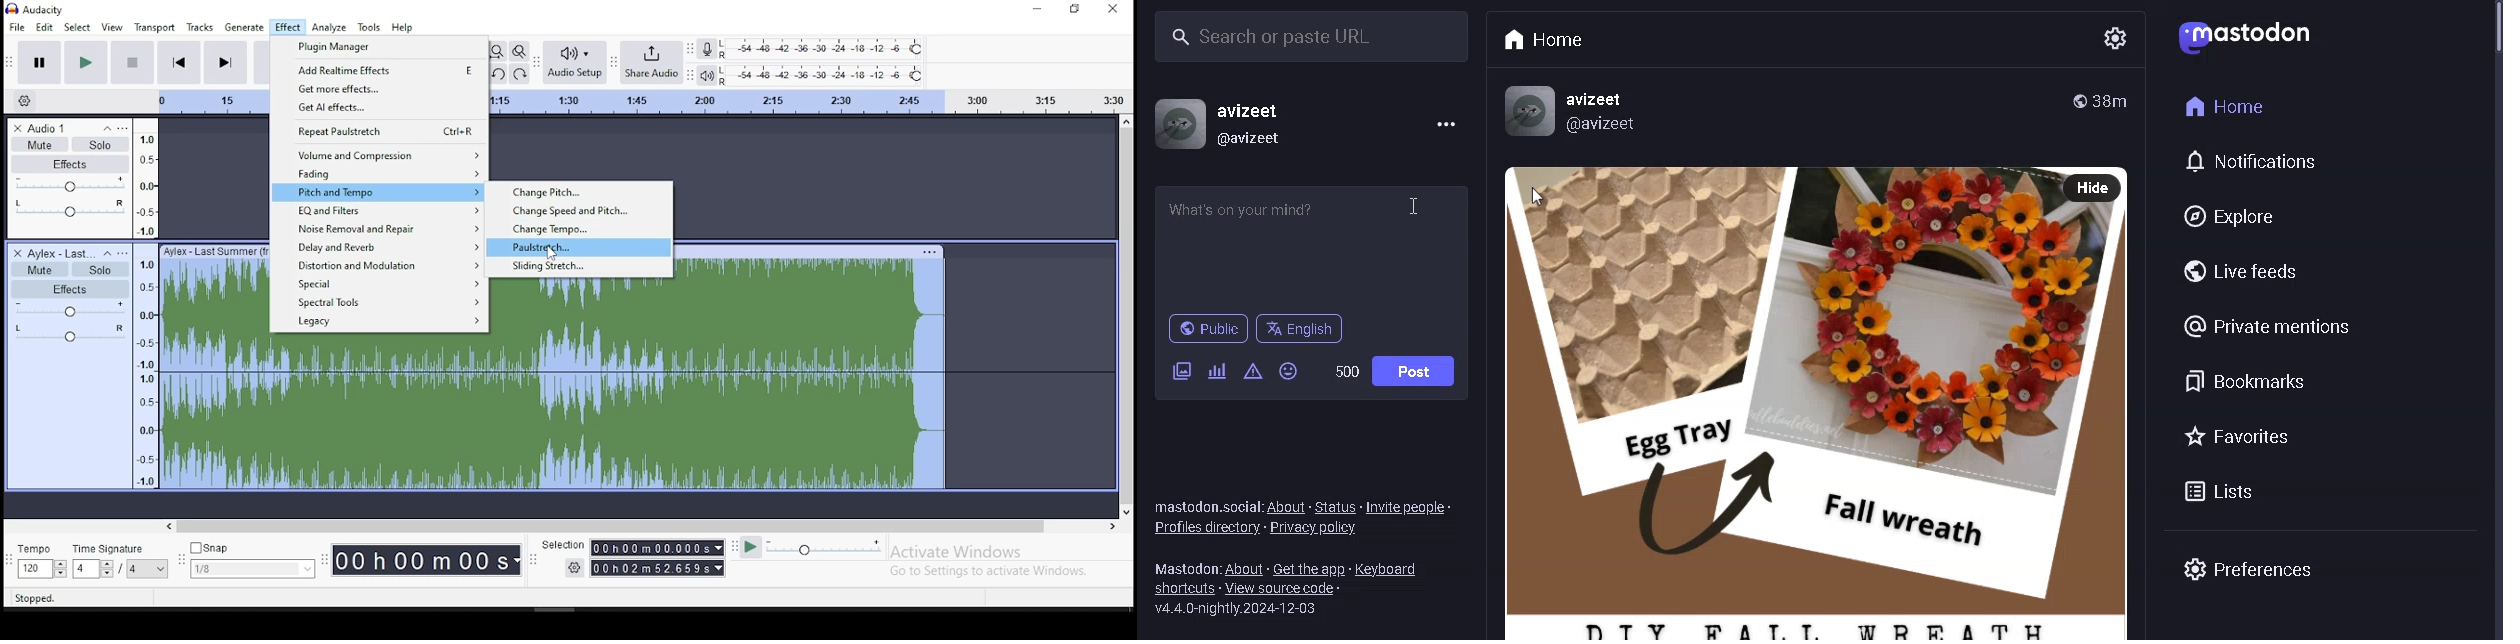  Describe the element at coordinates (2093, 188) in the screenshot. I see `hide` at that location.